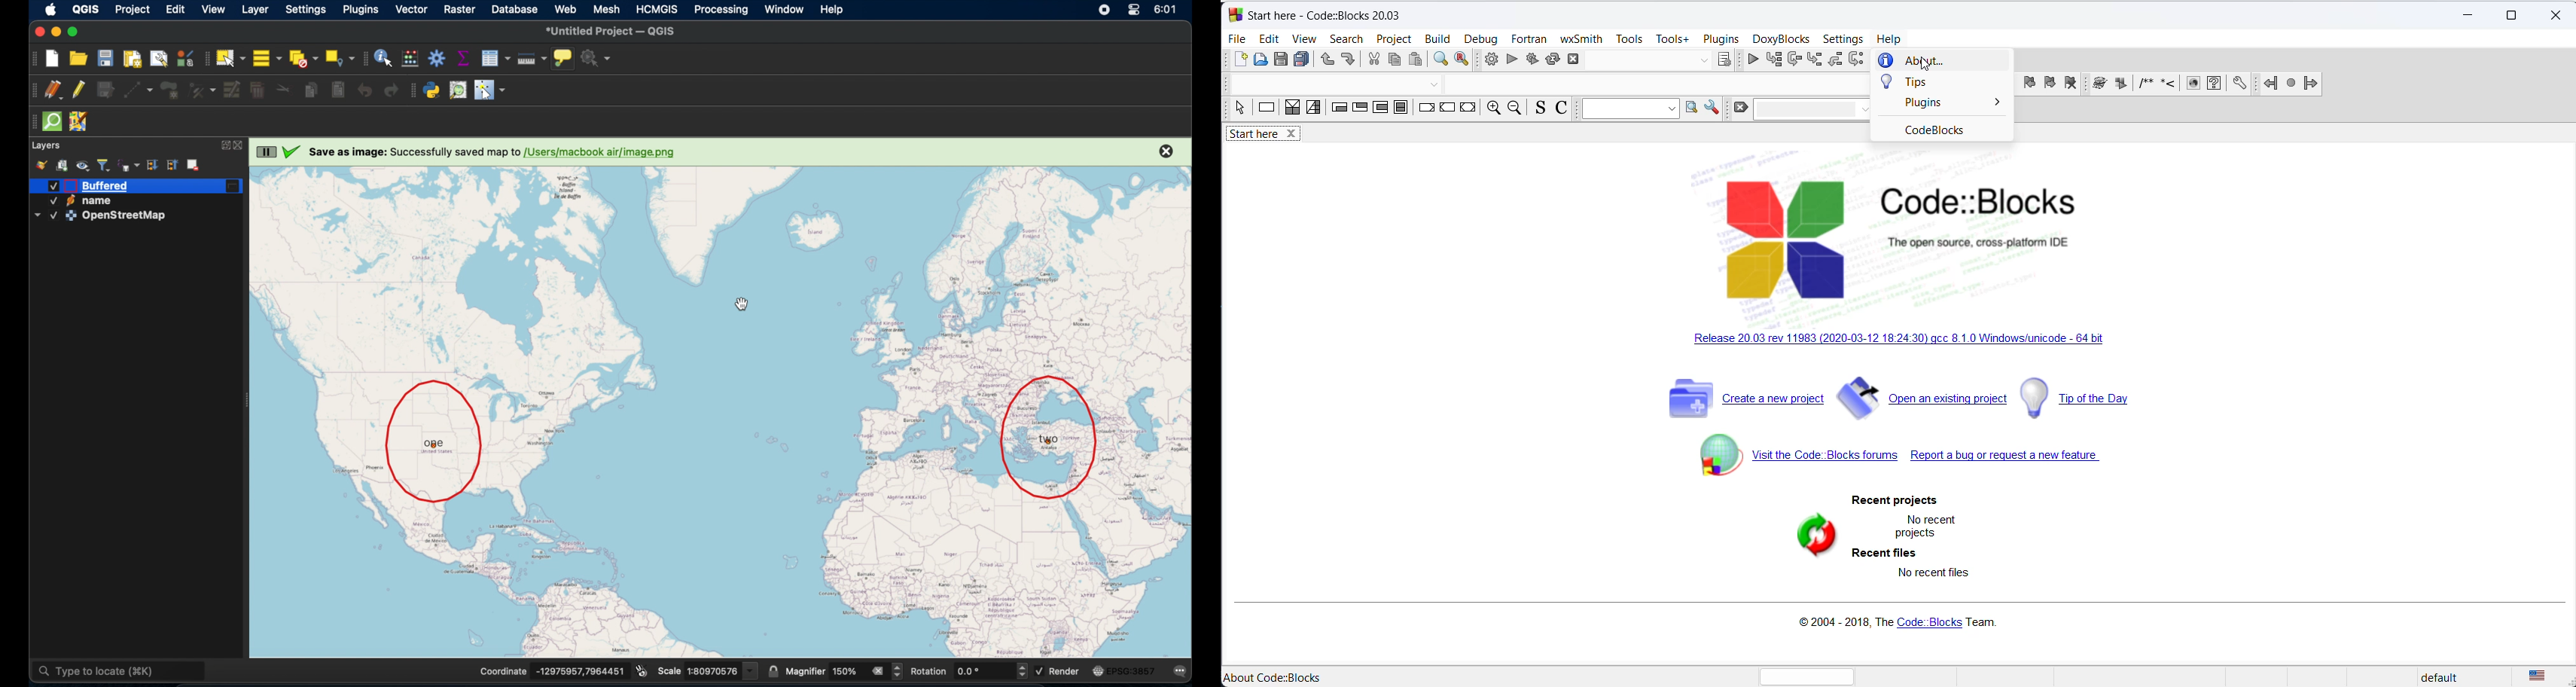  Describe the element at coordinates (1238, 38) in the screenshot. I see `file` at that location.